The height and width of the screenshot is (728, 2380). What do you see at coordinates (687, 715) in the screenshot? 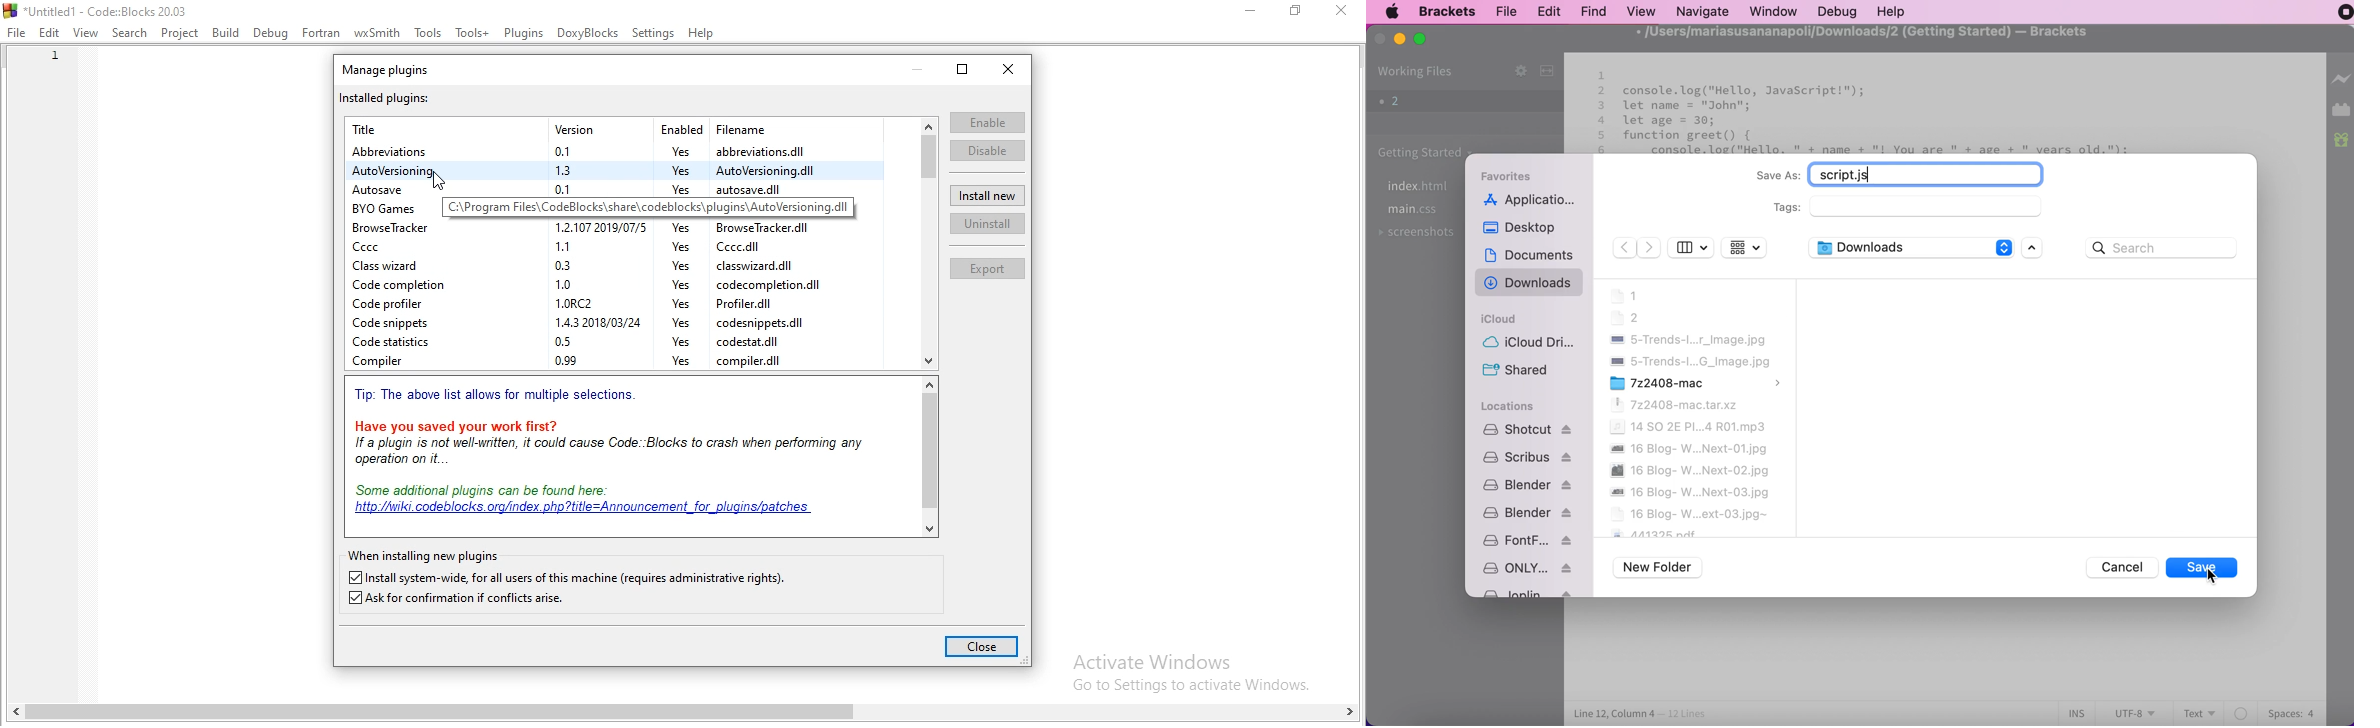
I see `scroll bar` at bounding box center [687, 715].